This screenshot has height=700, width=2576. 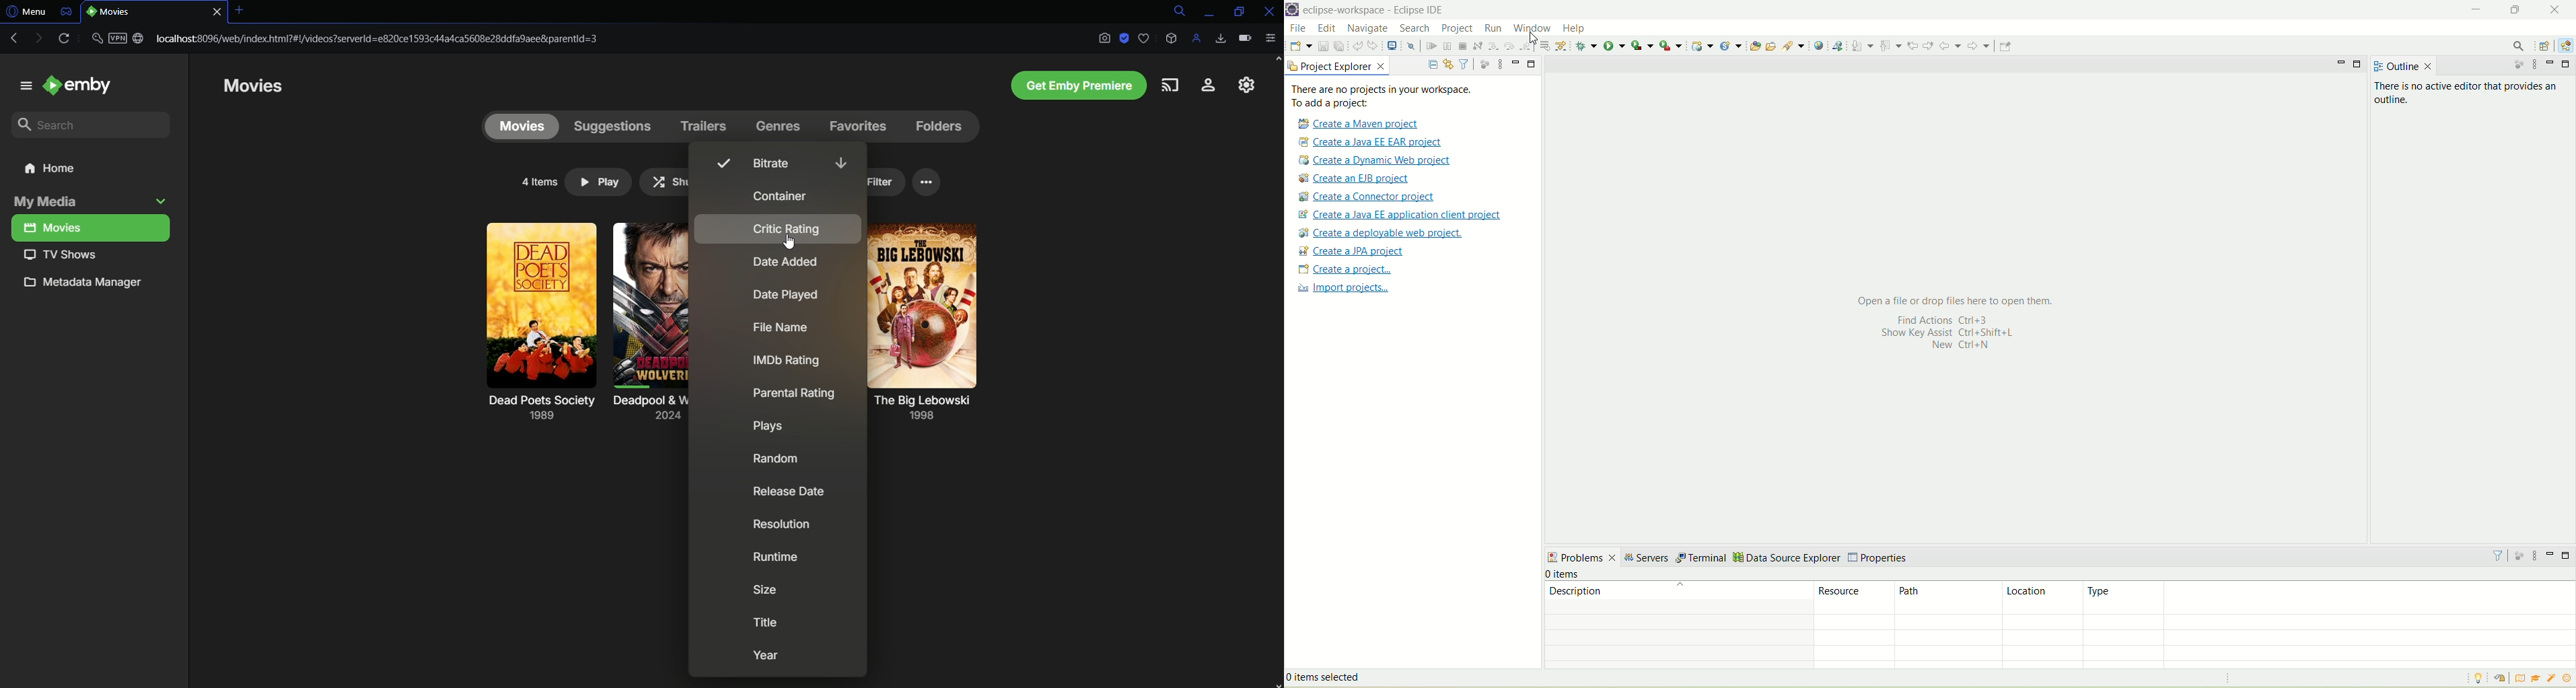 What do you see at coordinates (1446, 47) in the screenshot?
I see `suspend` at bounding box center [1446, 47].